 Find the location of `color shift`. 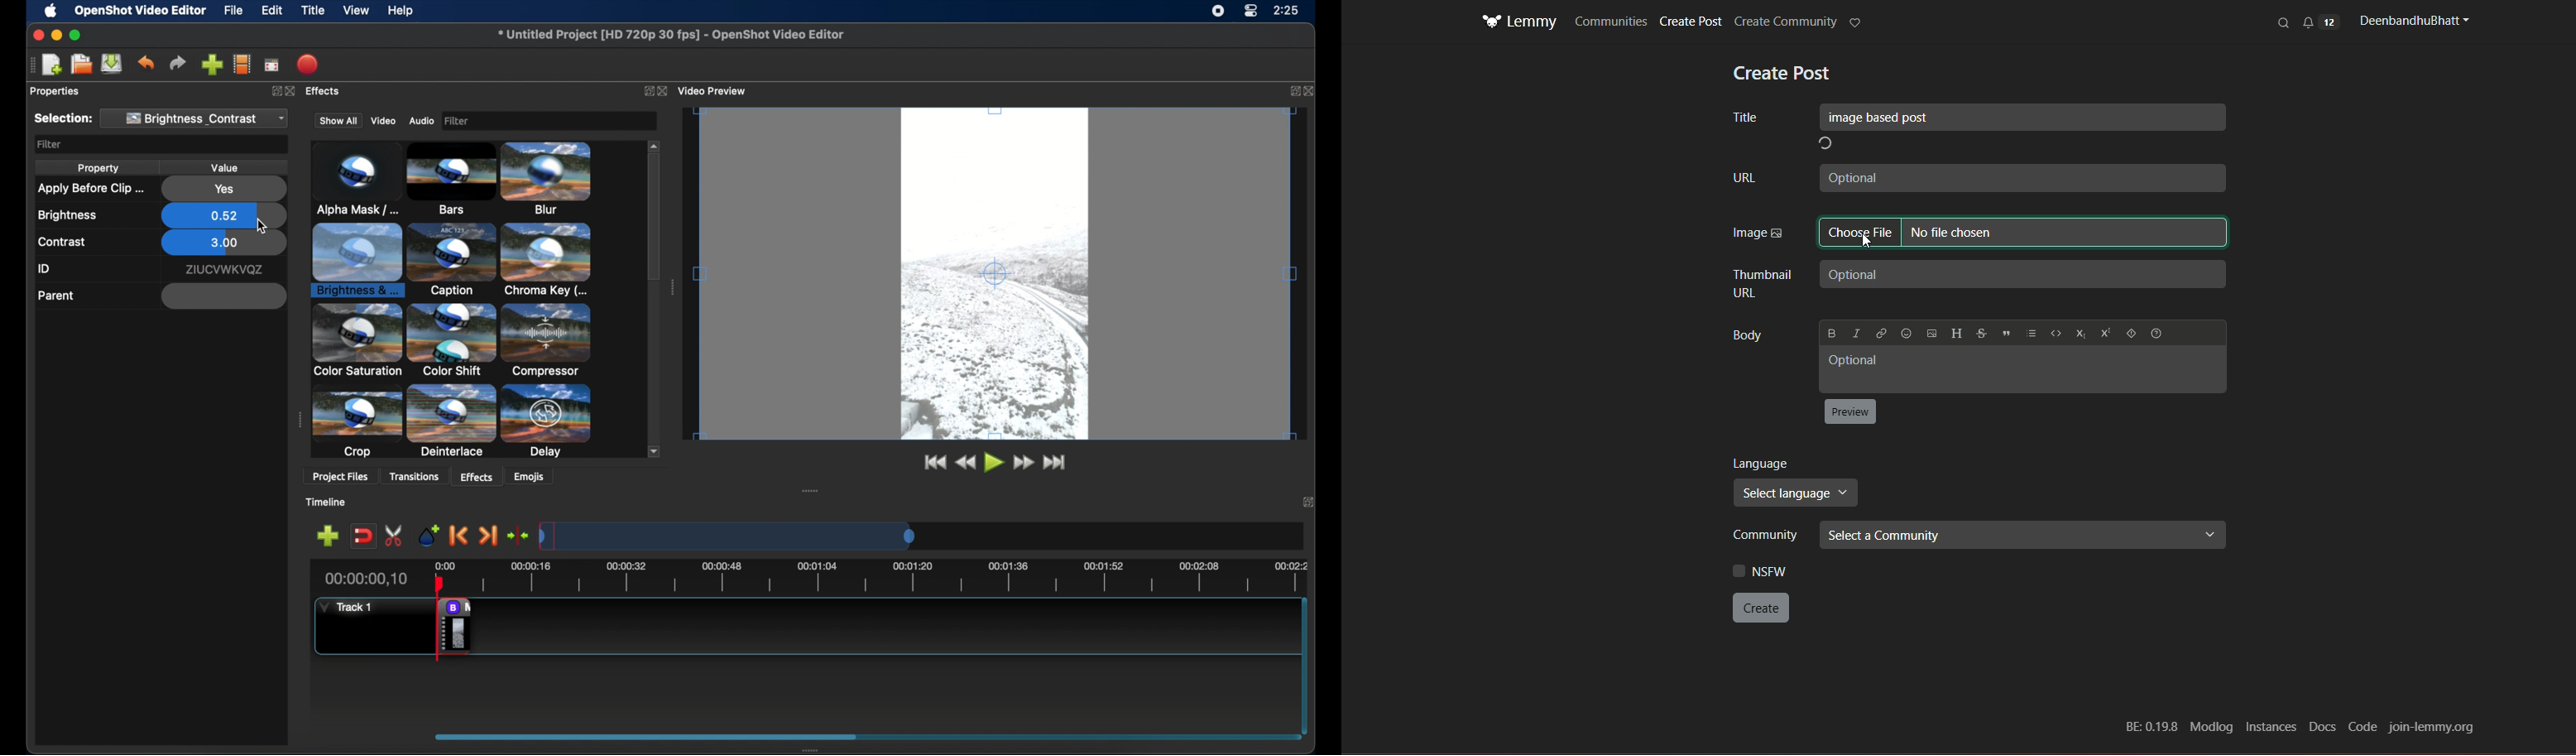

color shift is located at coordinates (551, 261).